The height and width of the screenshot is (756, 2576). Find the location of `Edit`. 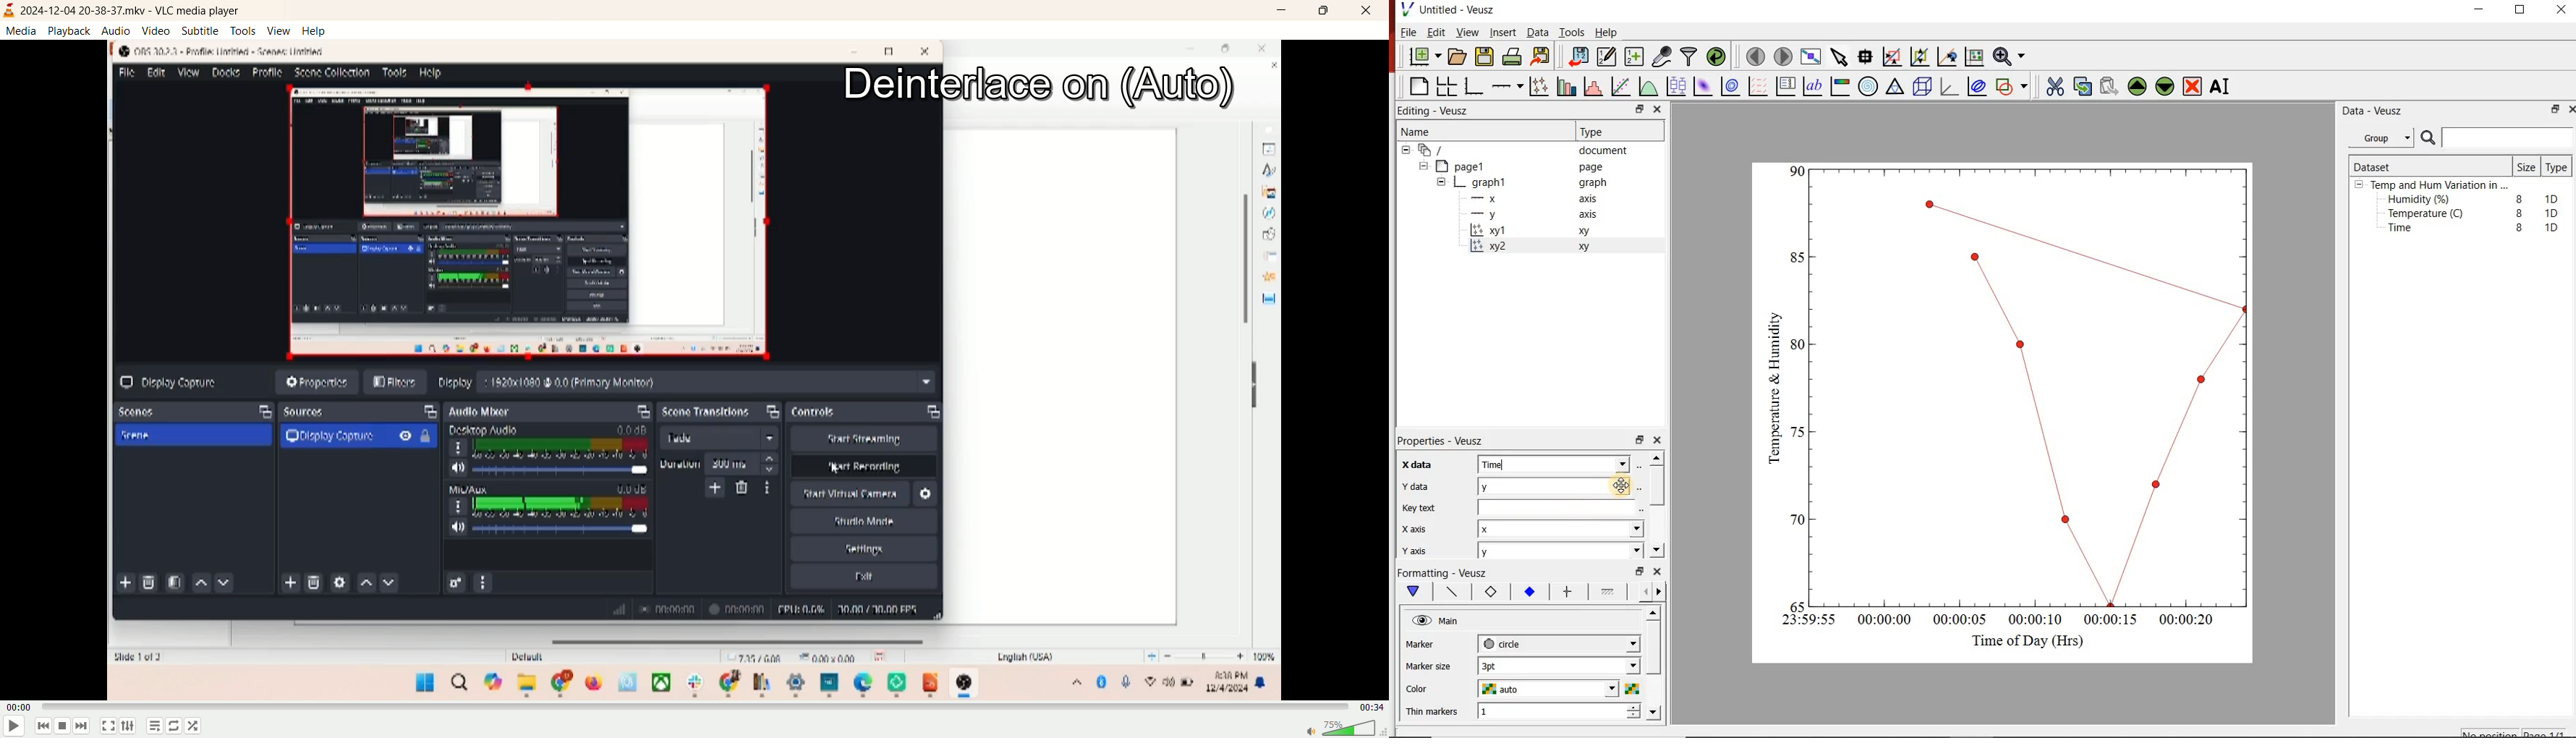

Edit is located at coordinates (1436, 34).